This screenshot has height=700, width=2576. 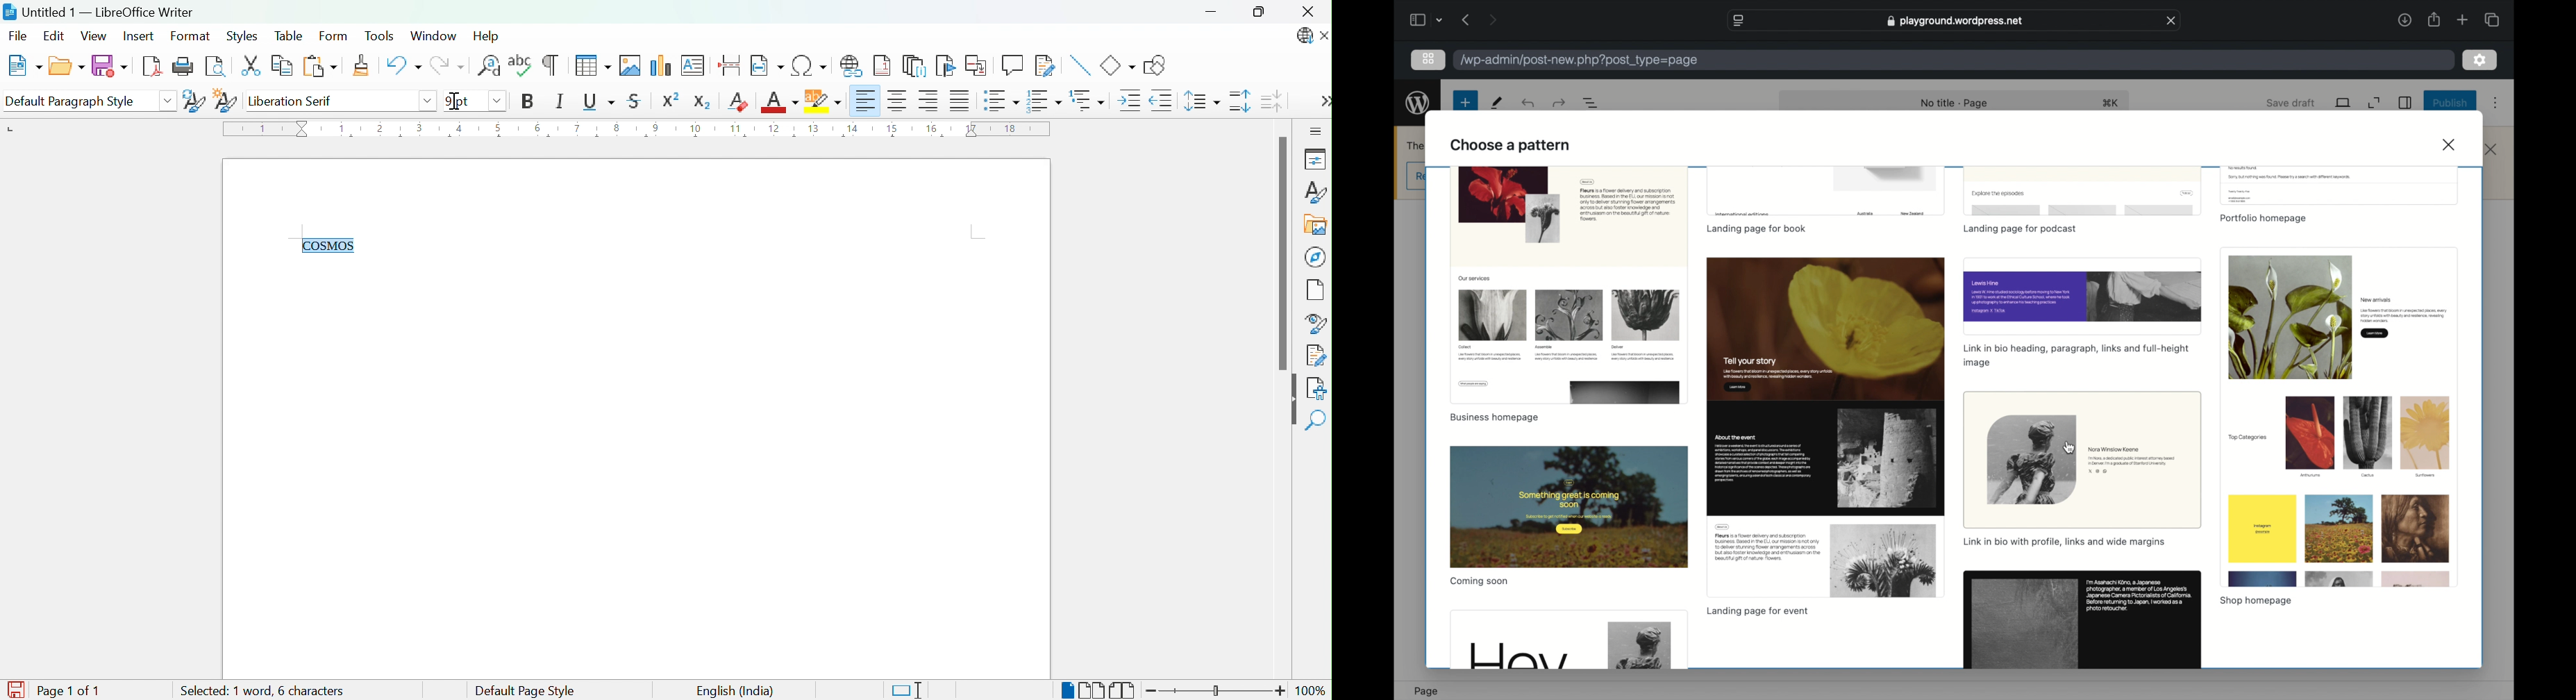 I want to click on Selected: 1 word, 6 characters, so click(x=258, y=691).